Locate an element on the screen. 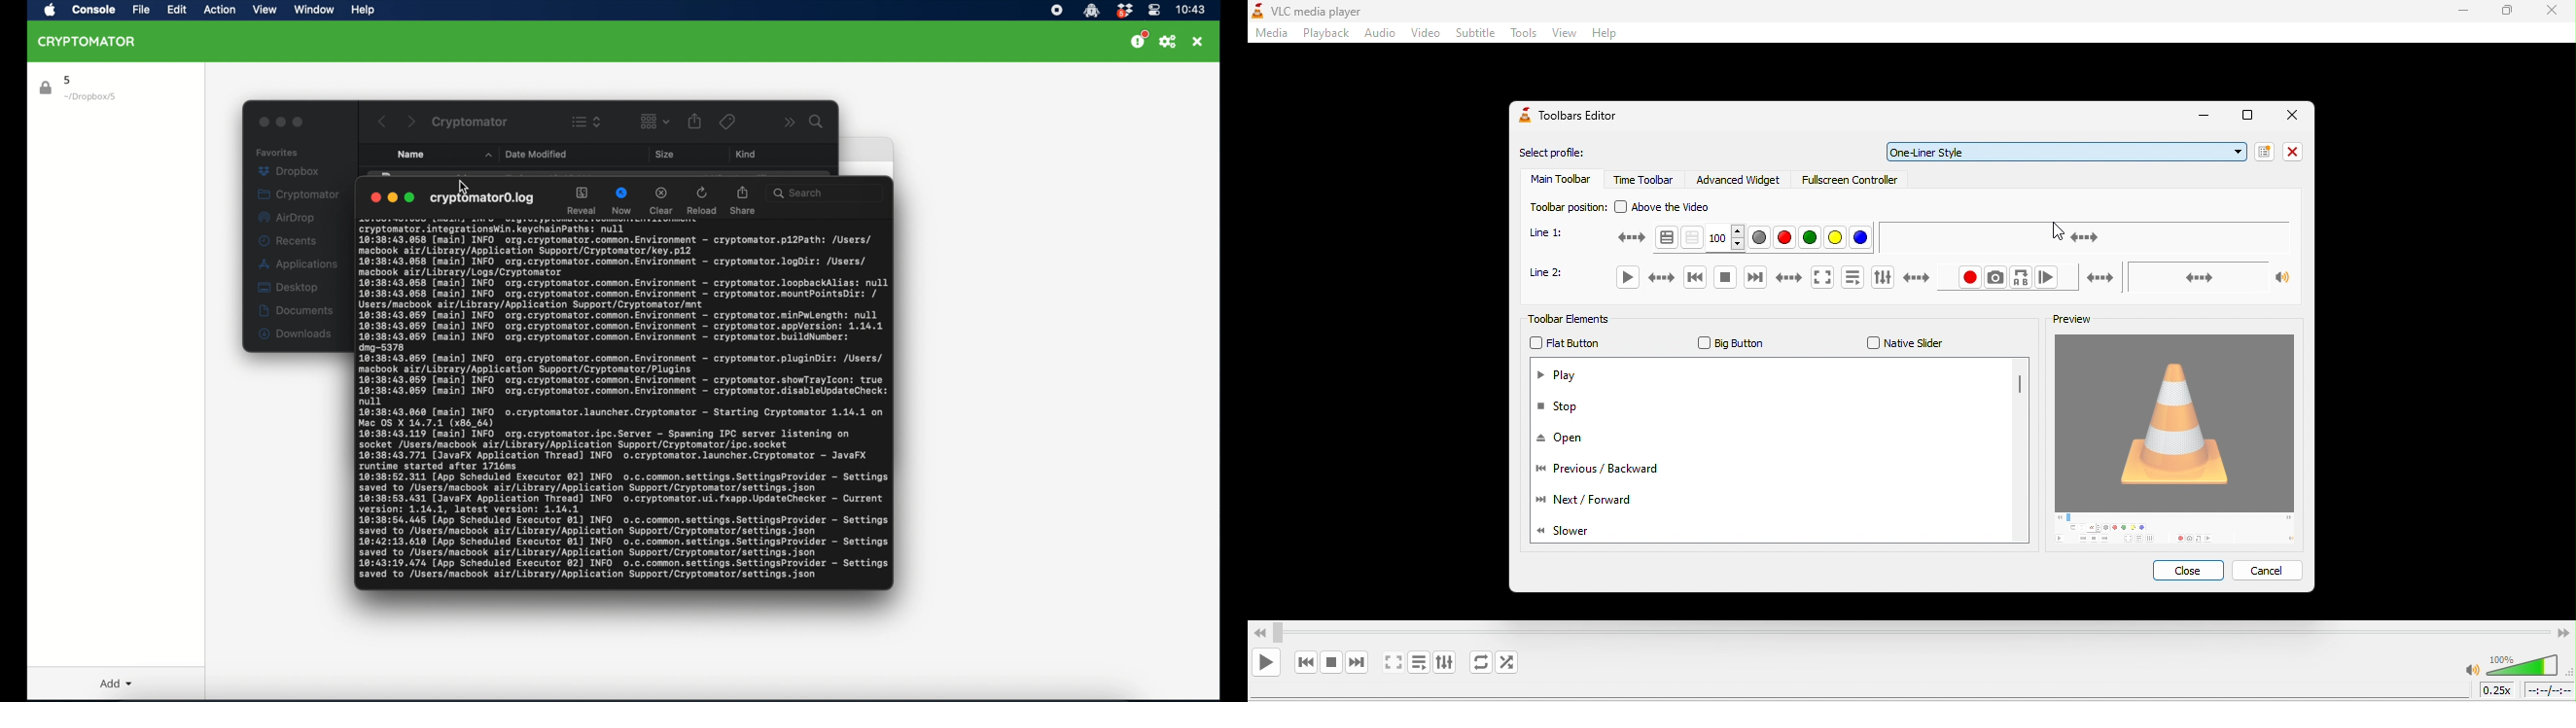 This screenshot has height=728, width=2576. close is located at coordinates (2187, 570).